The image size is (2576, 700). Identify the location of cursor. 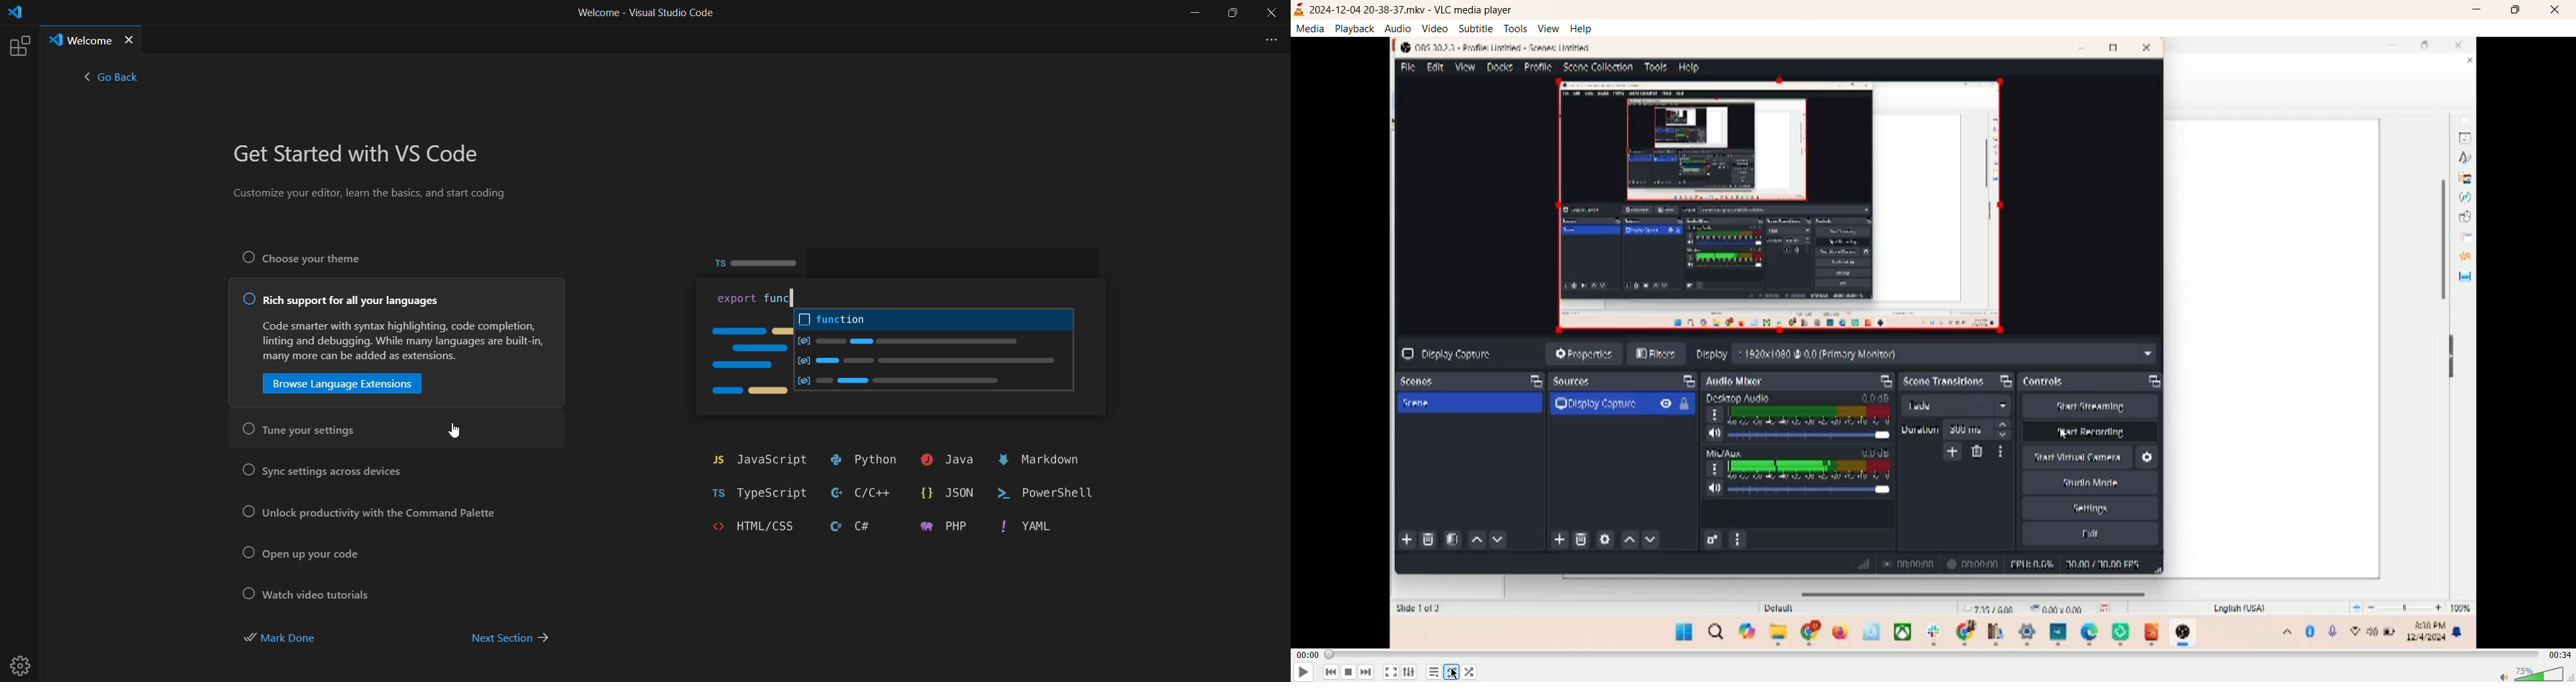
(451, 430).